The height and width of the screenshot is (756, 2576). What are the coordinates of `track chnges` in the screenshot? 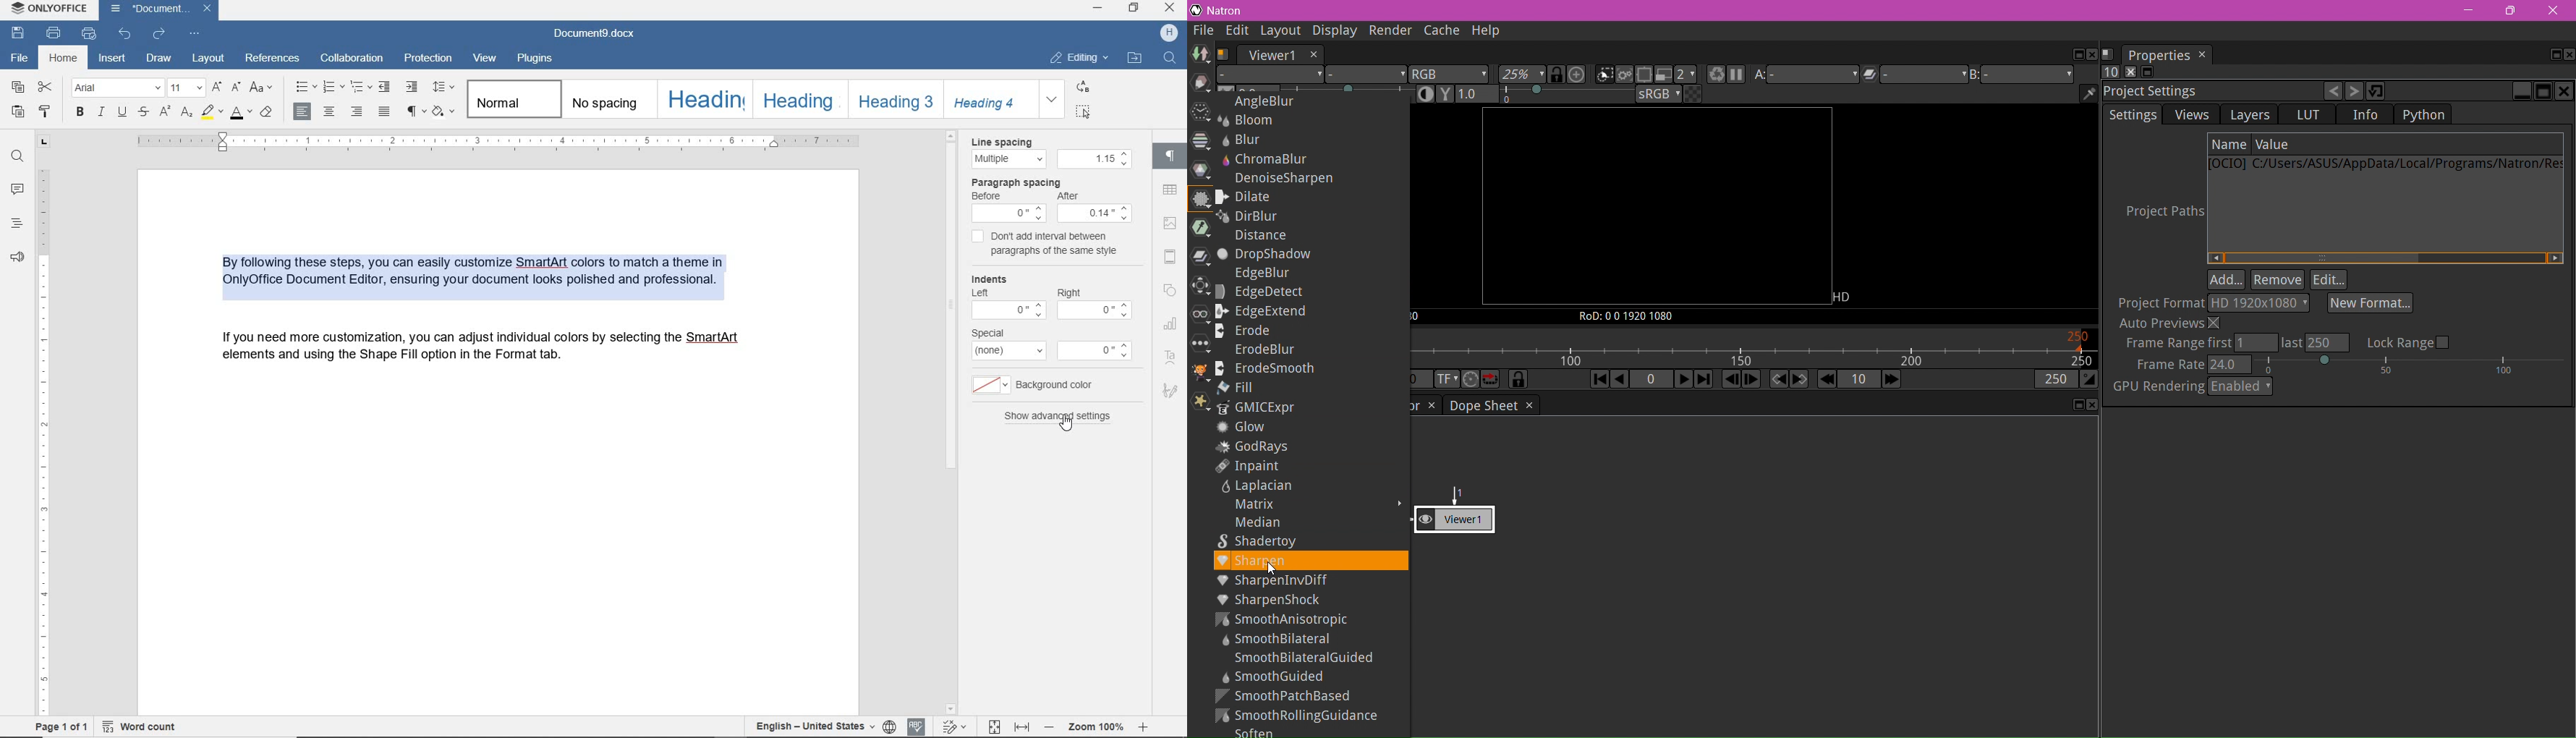 It's located at (958, 725).